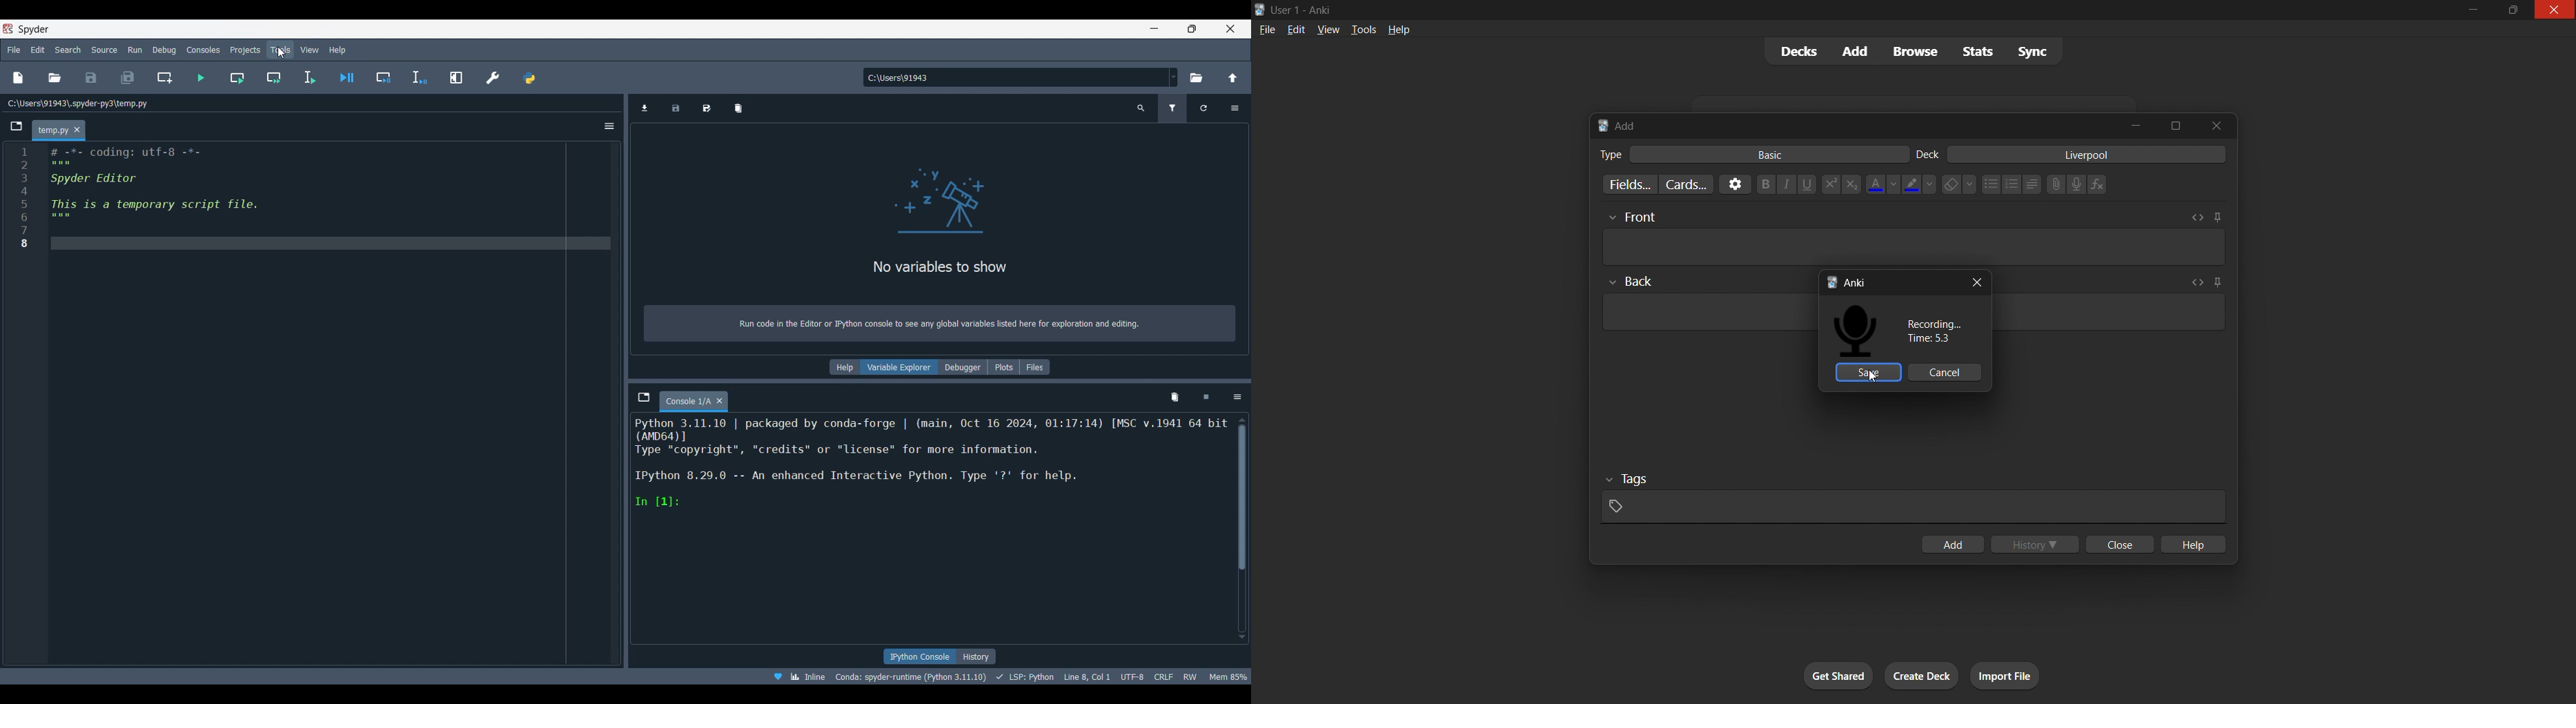  Describe the element at coordinates (1023, 677) in the screenshot. I see `LSP: Python` at that location.